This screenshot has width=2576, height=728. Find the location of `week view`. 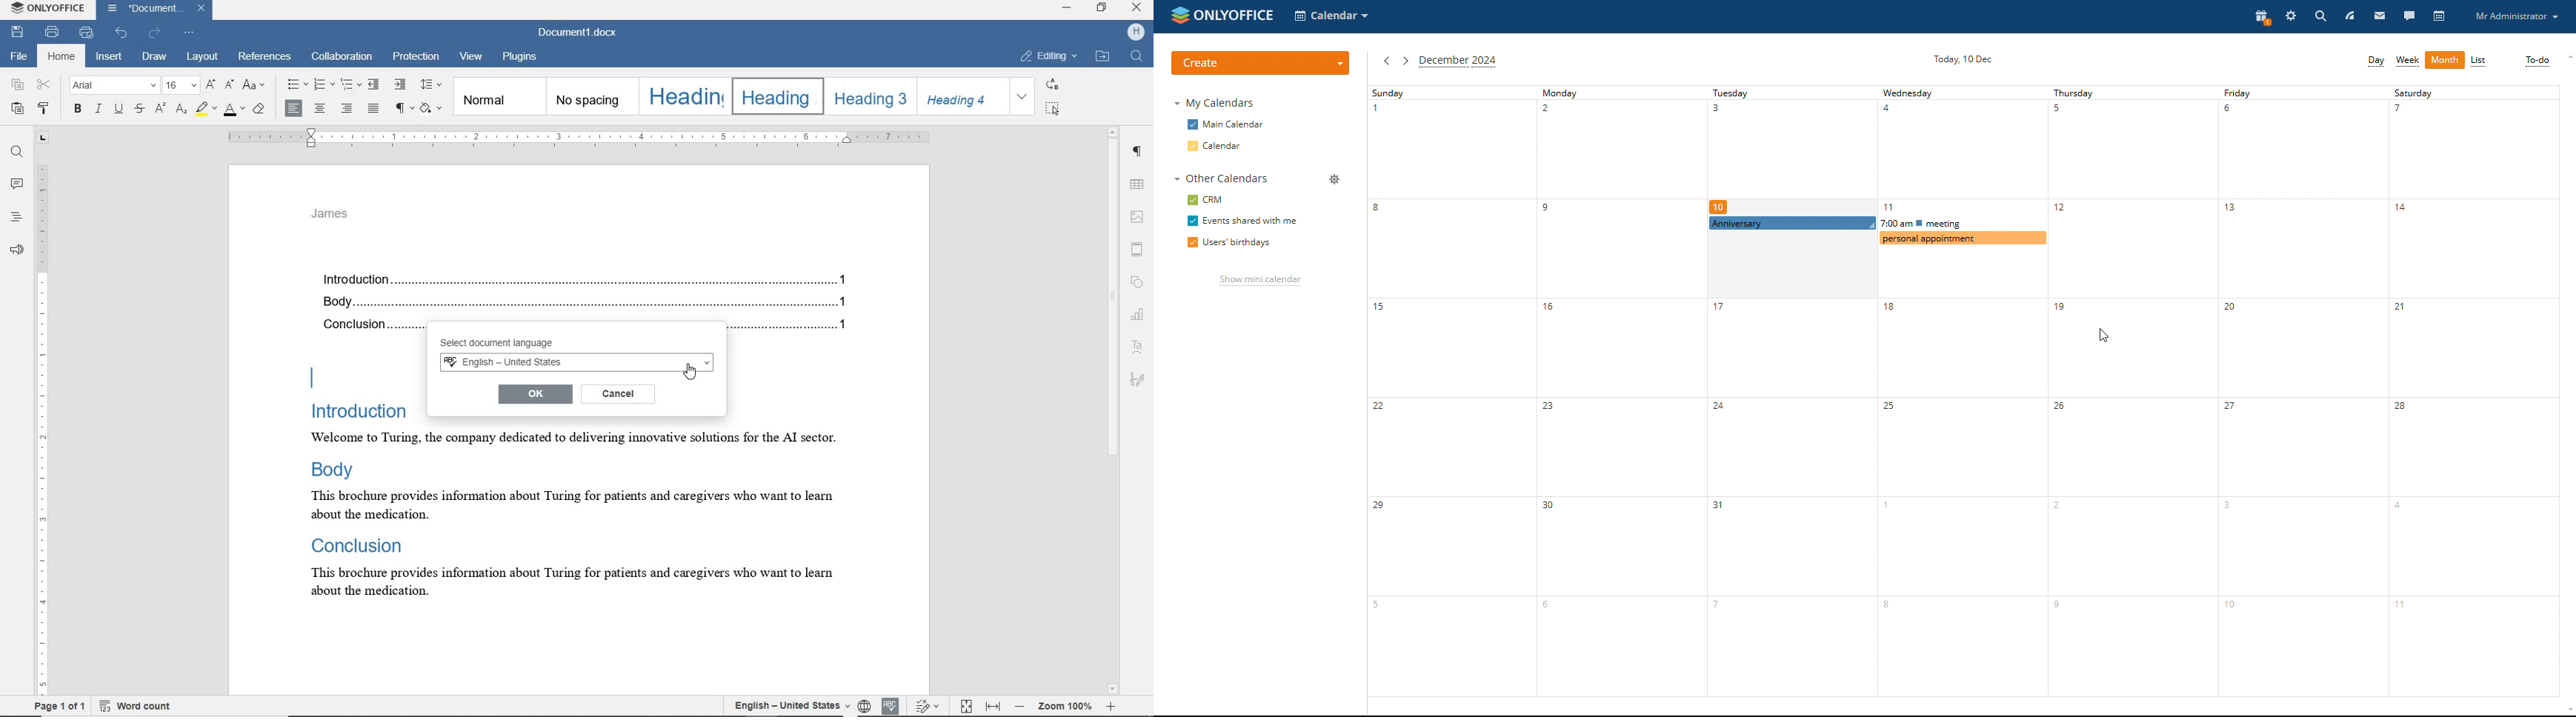

week view is located at coordinates (2408, 61).